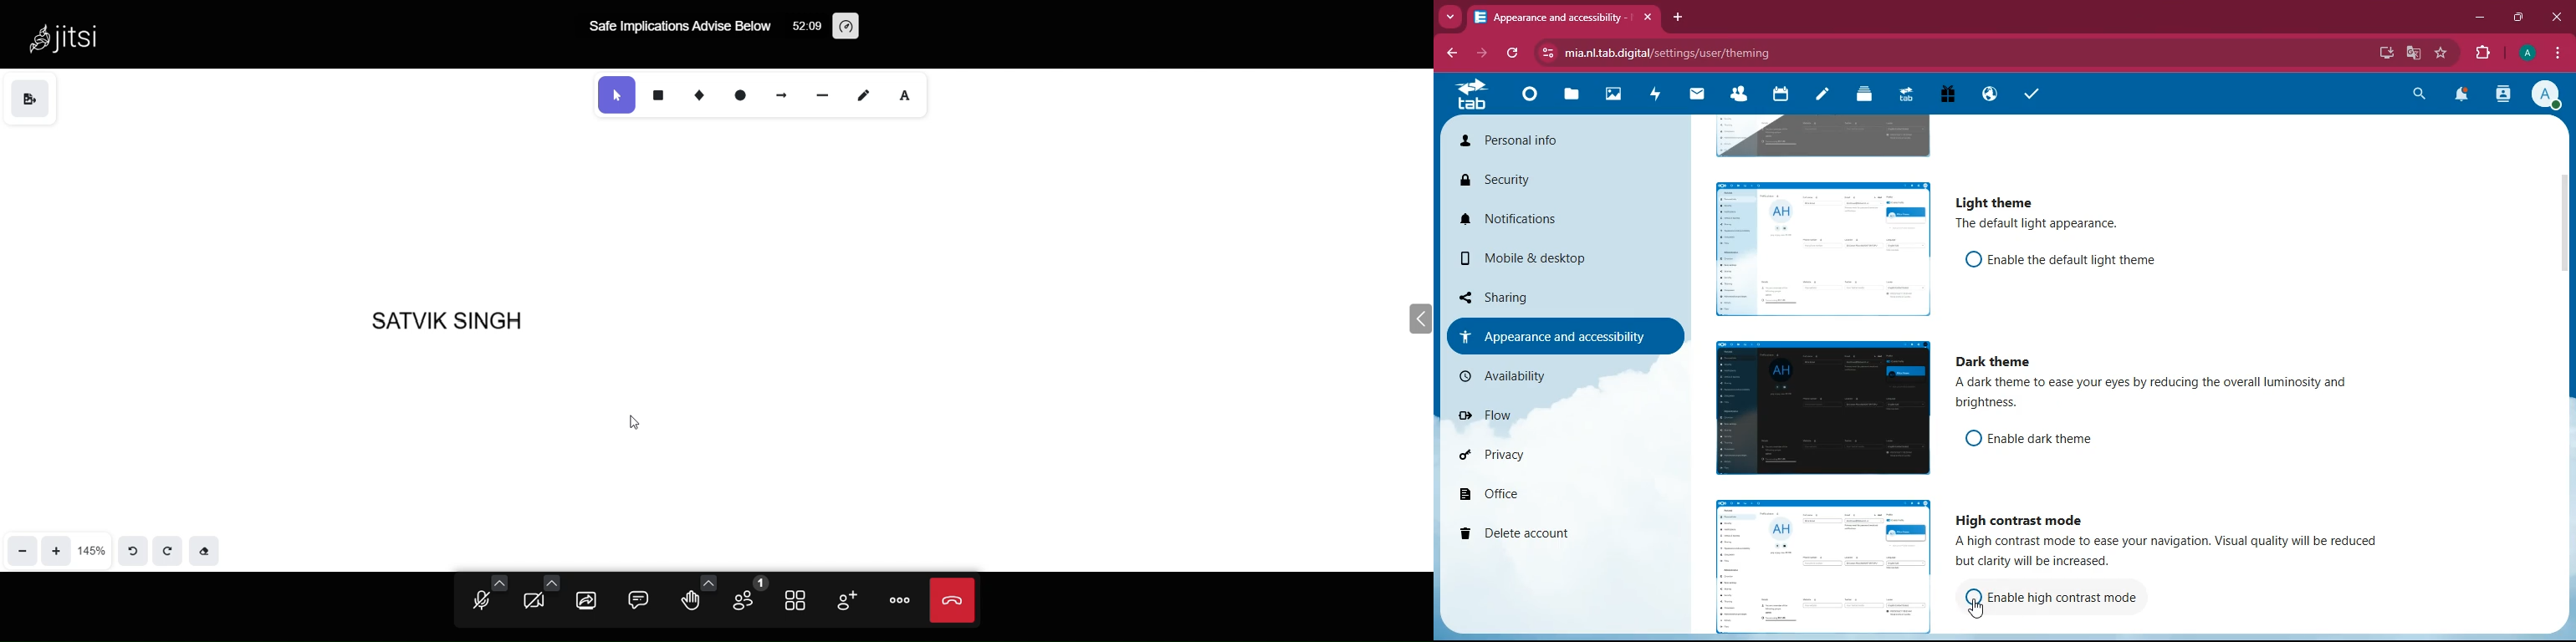 The height and width of the screenshot is (644, 2576). Describe the element at coordinates (1484, 55) in the screenshot. I see `forward` at that location.